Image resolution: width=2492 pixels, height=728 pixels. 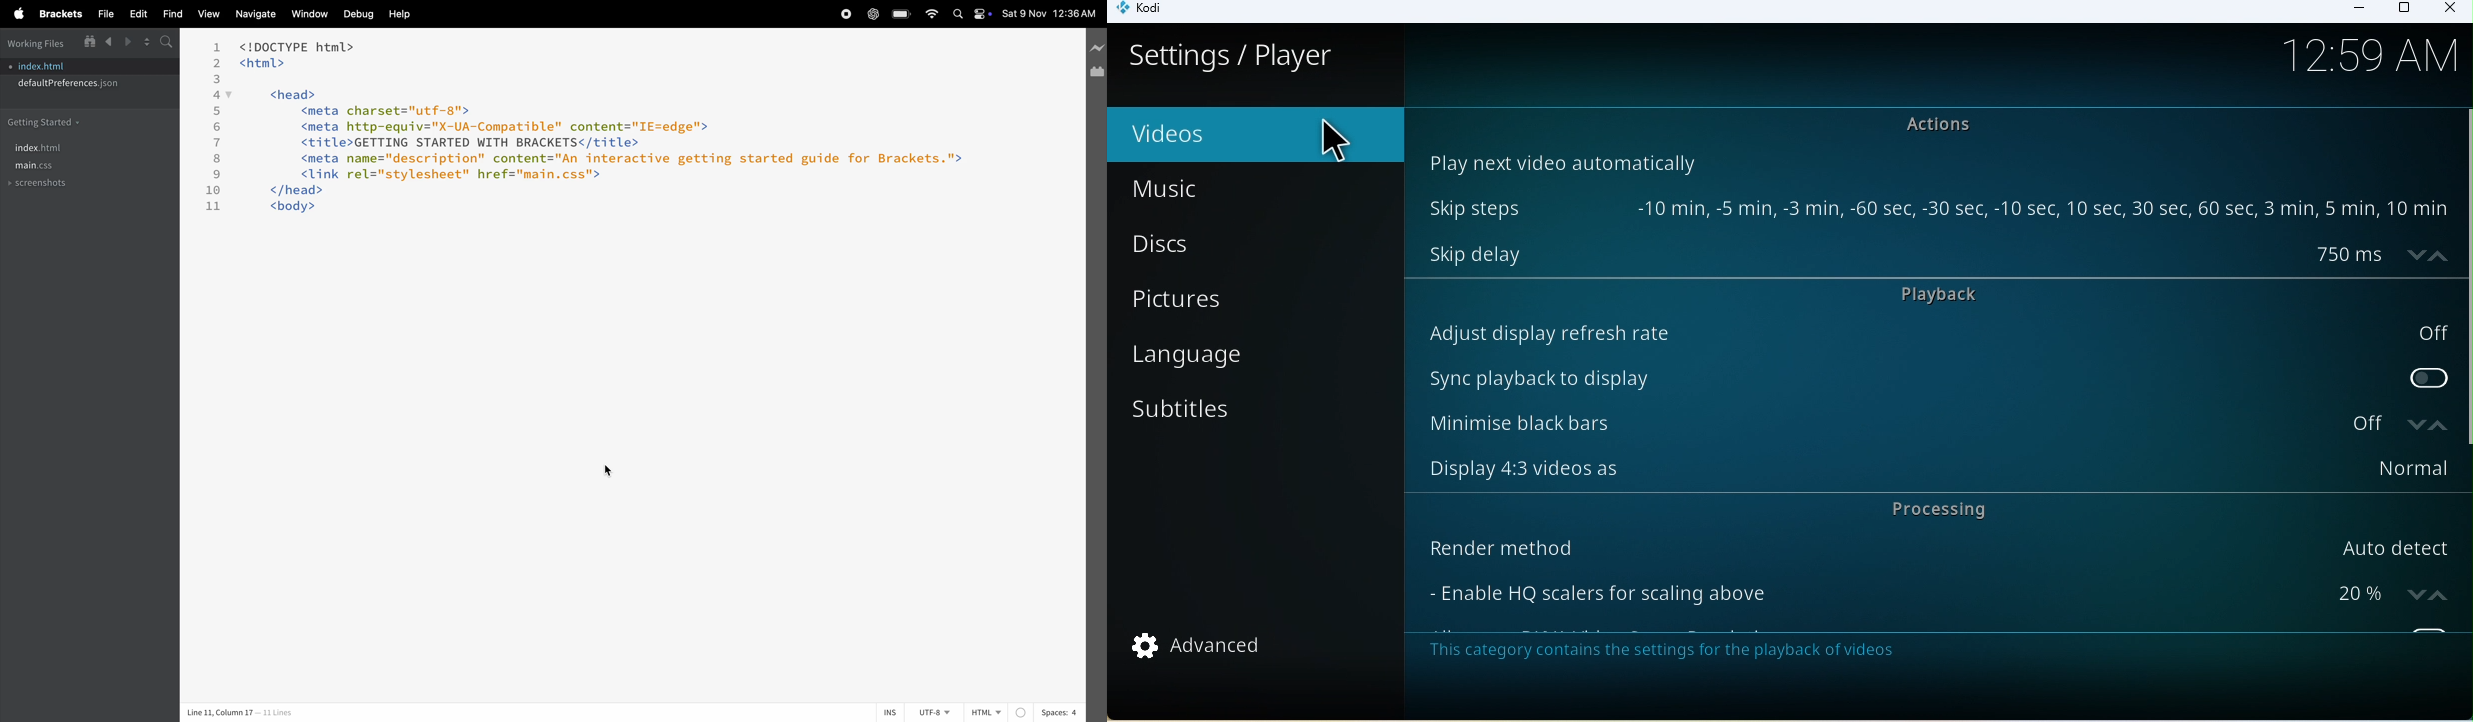 I want to click on vertical scroll bar, so click(x=2464, y=277).